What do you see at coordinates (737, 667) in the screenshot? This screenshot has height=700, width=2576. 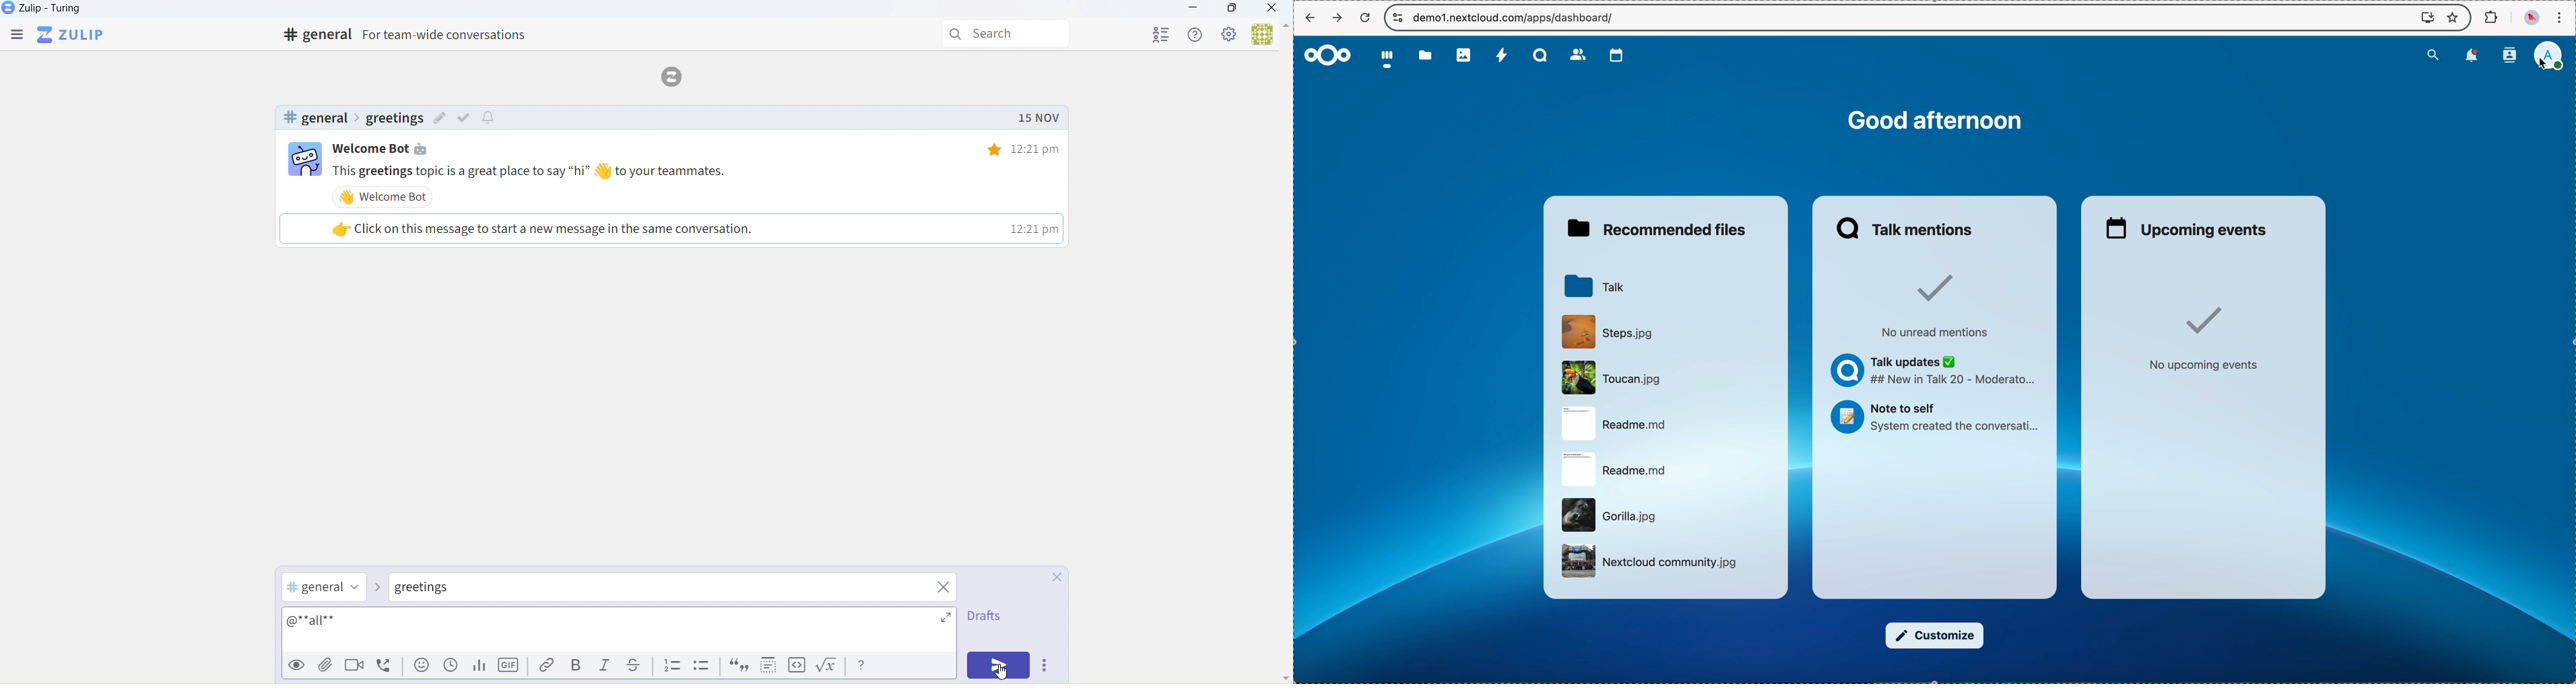 I see `Quote` at bounding box center [737, 667].